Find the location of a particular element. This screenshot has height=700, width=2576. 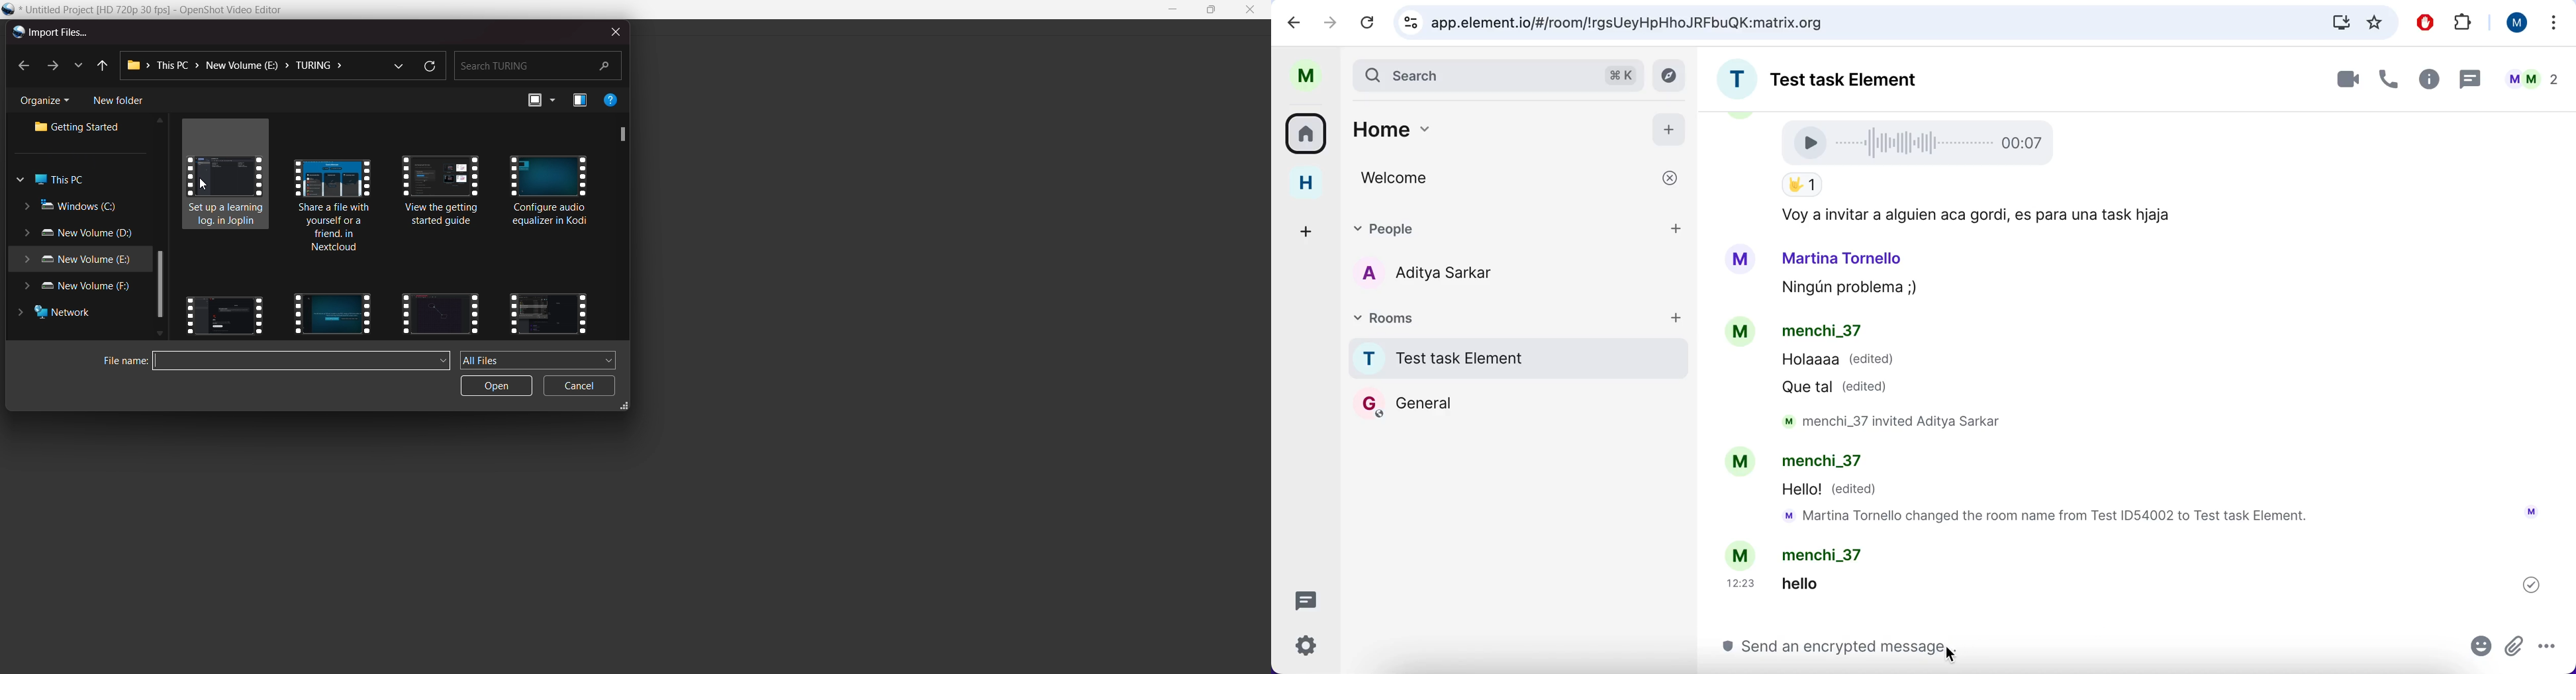

cancel is located at coordinates (581, 387).